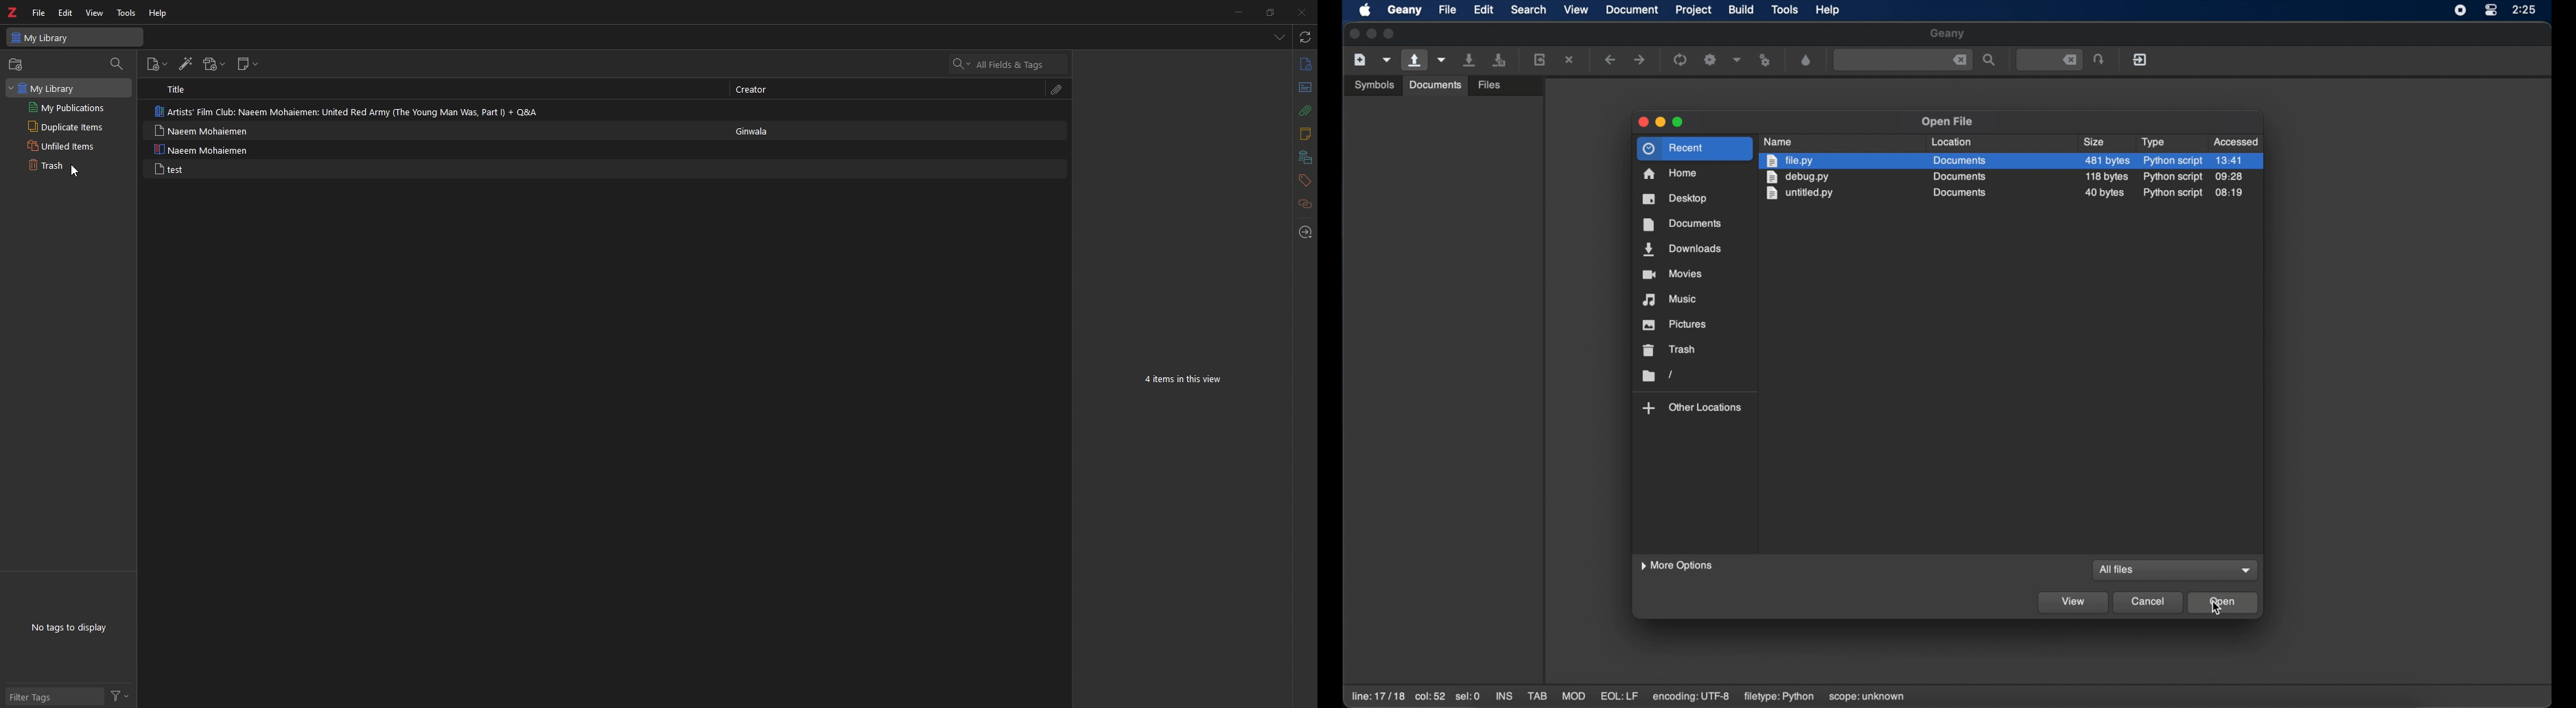  I want to click on search bar, so click(1009, 64).